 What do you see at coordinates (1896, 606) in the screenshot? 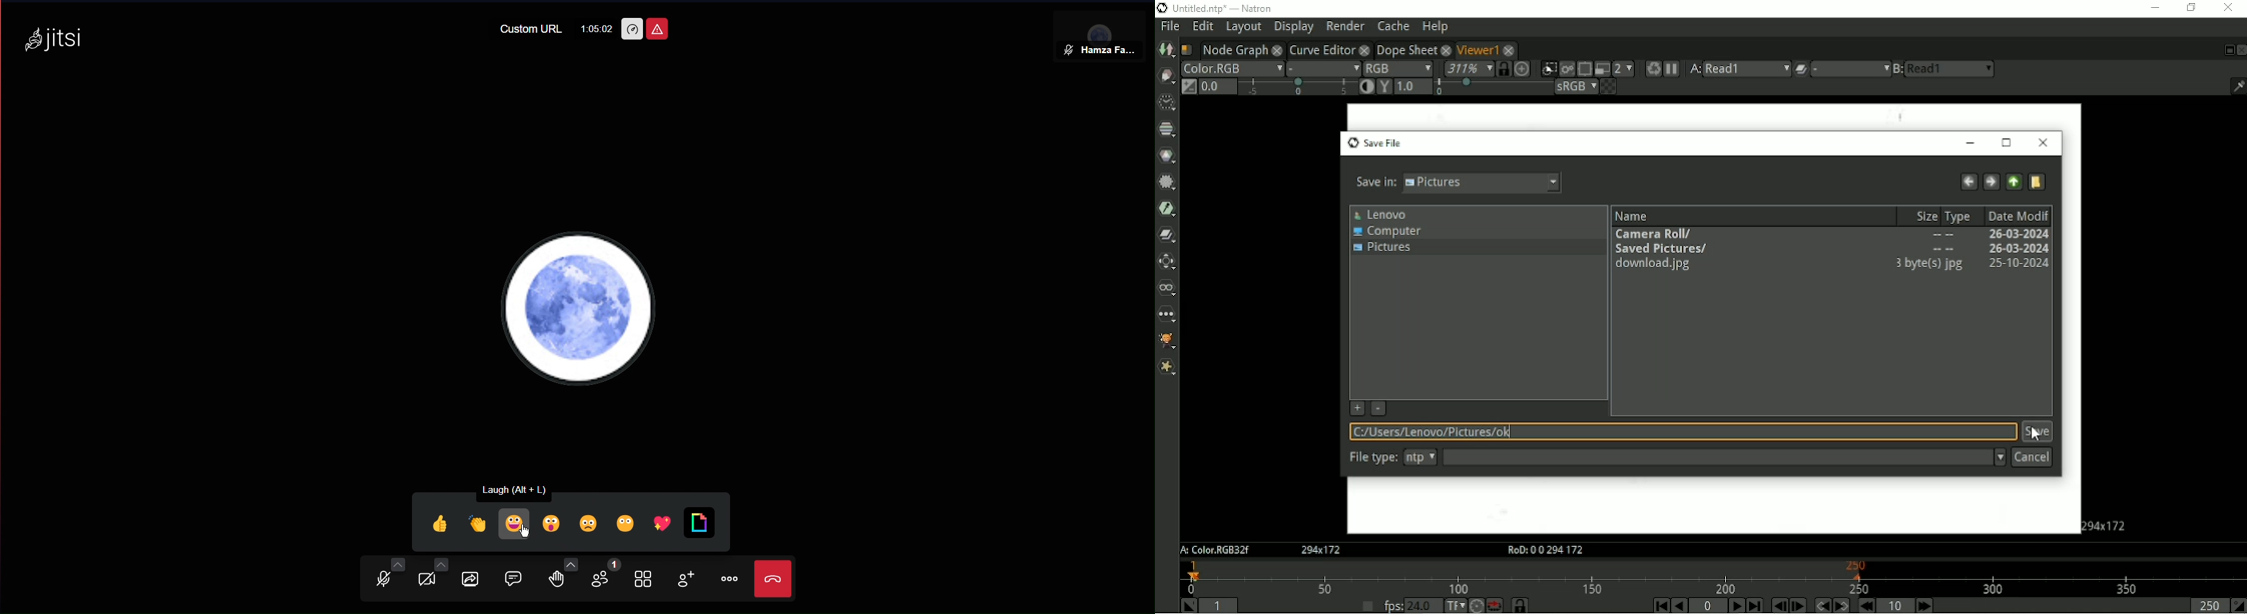
I see `Frame increment` at bounding box center [1896, 606].